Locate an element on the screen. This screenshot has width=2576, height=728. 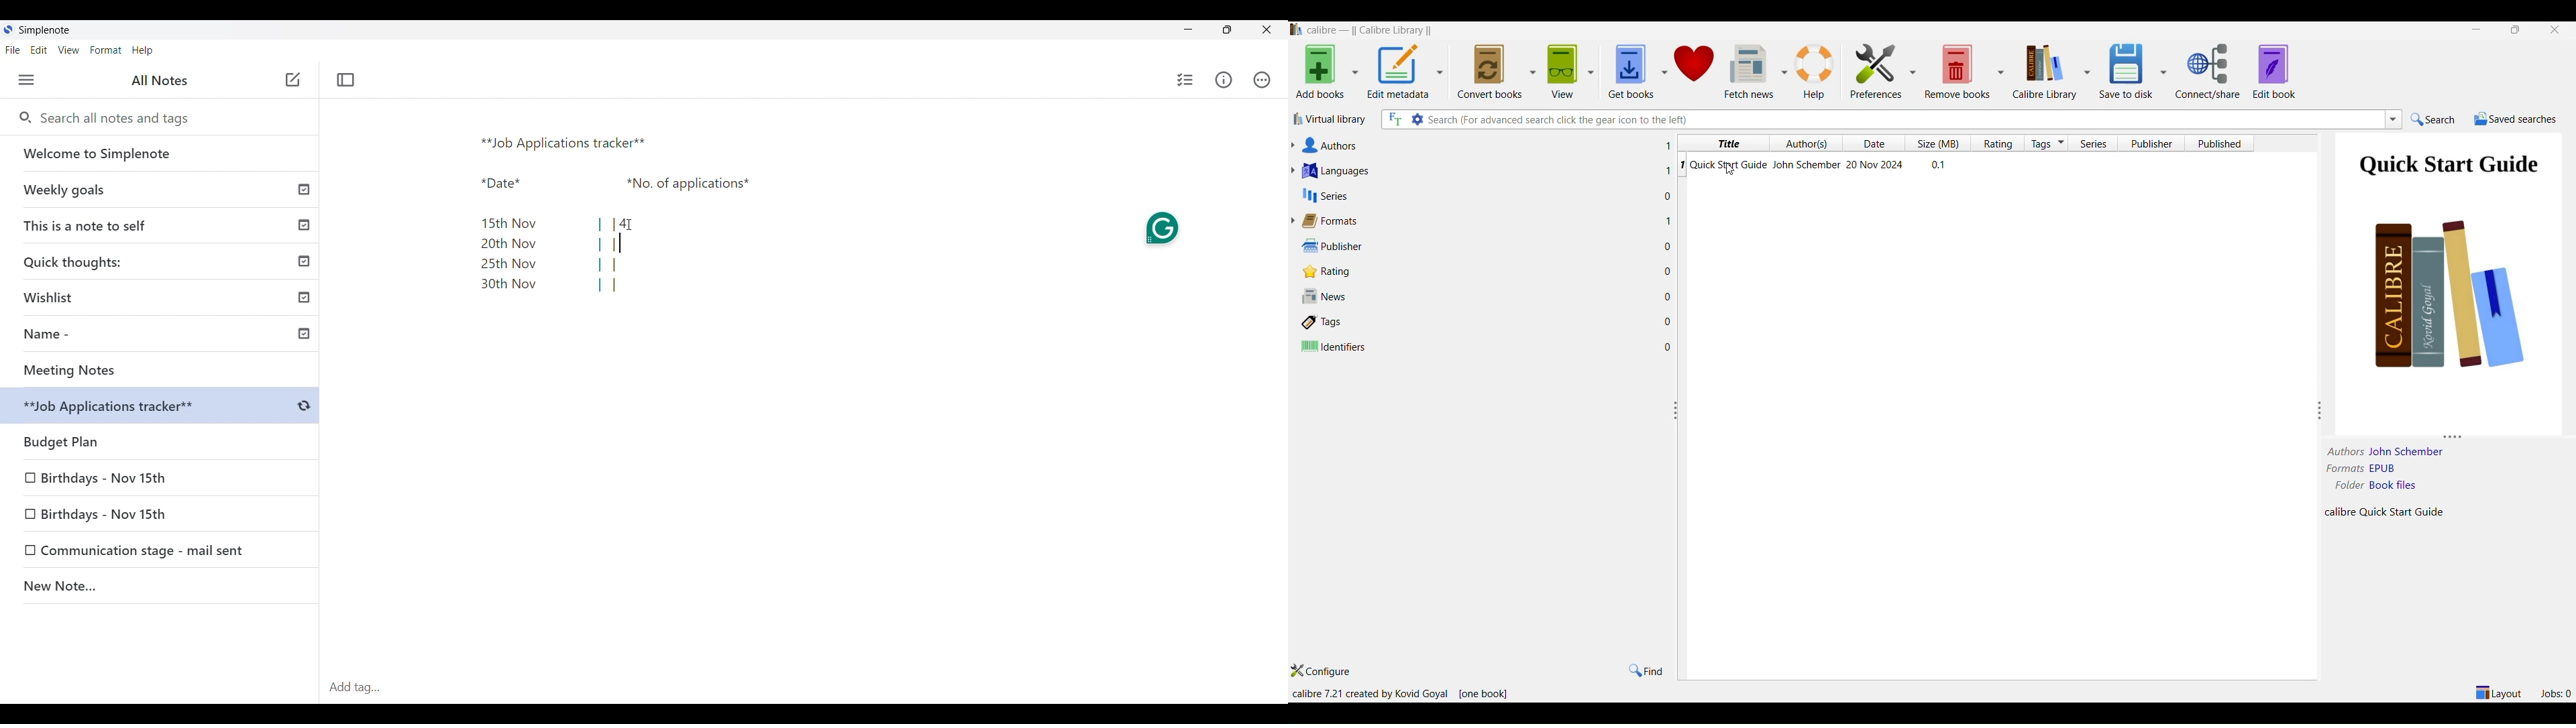
resize is located at coordinates (2456, 433).